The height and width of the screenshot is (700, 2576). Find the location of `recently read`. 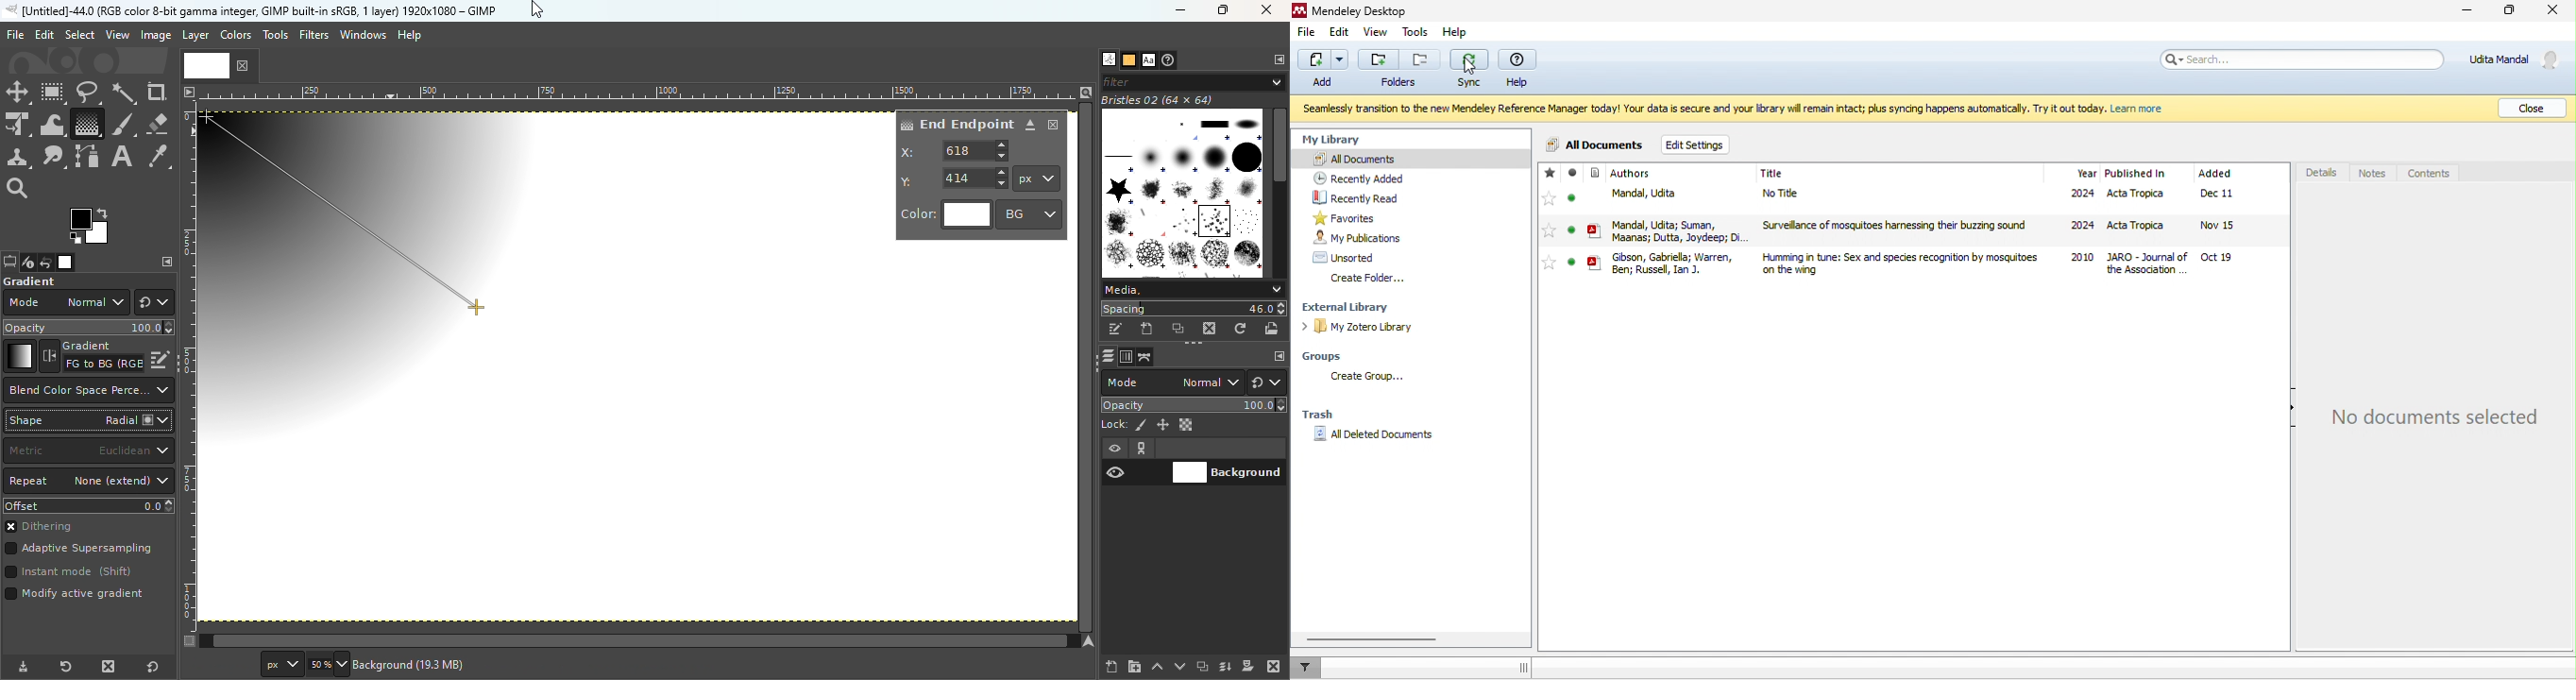

recently read is located at coordinates (1361, 196).